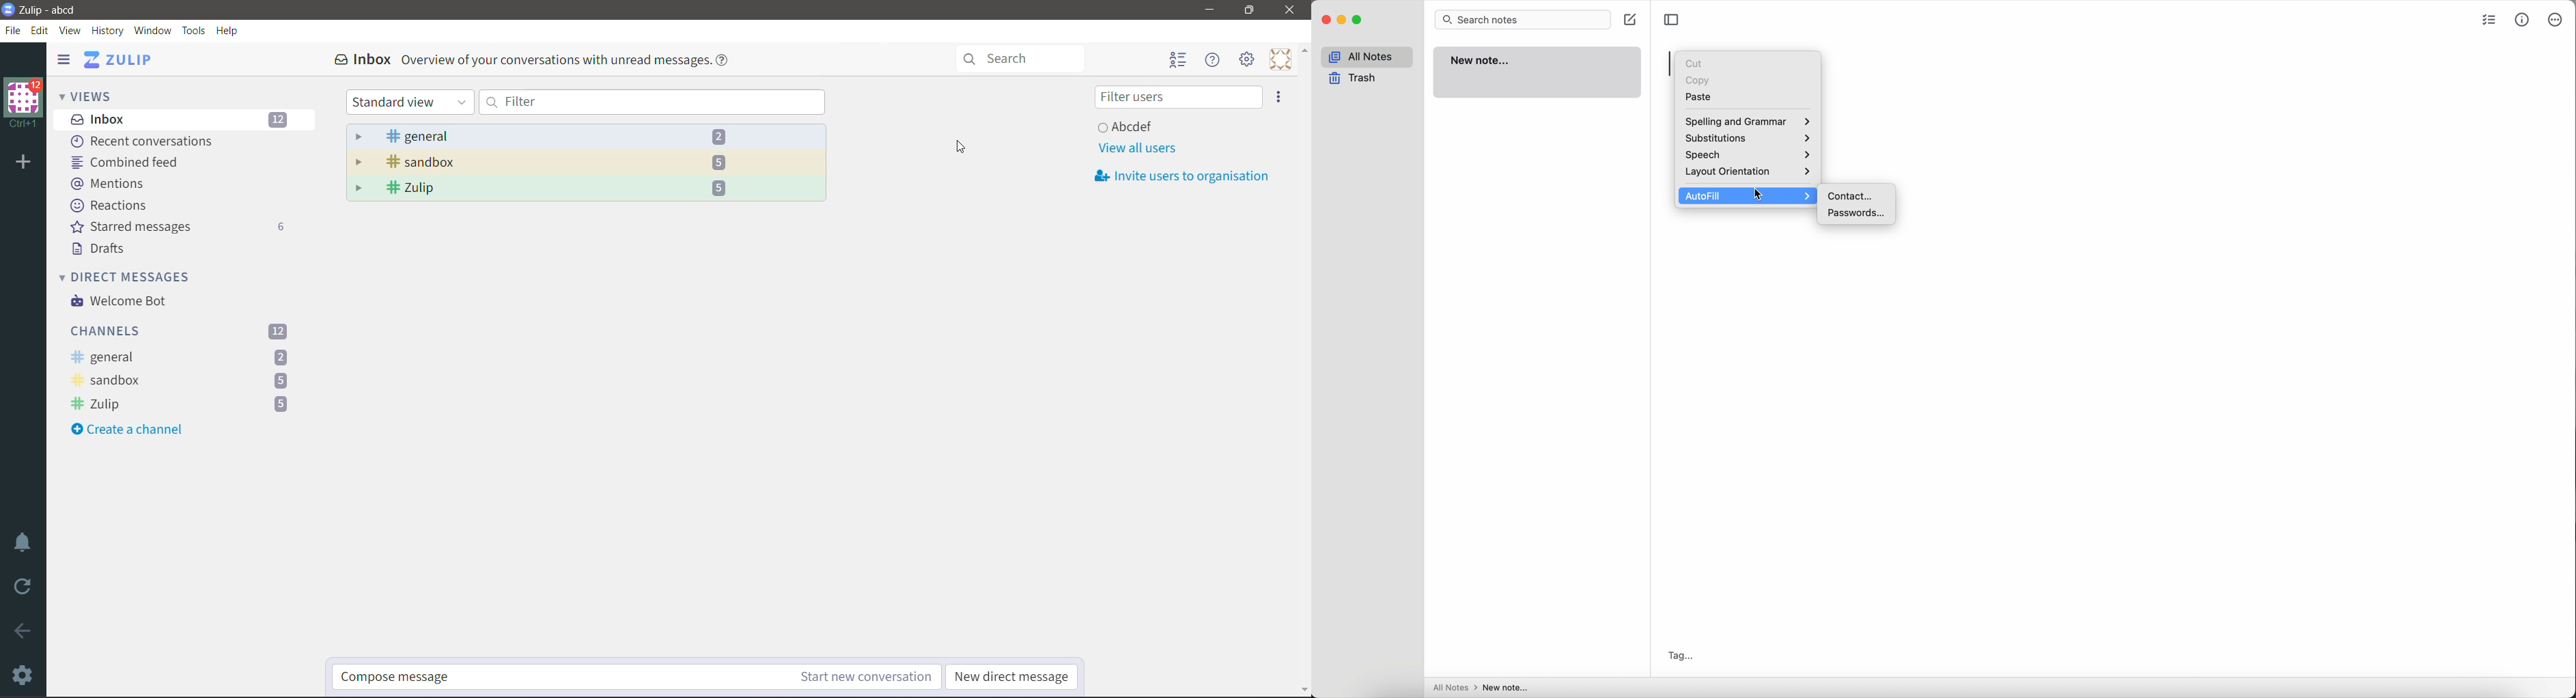  I want to click on Add Organization, so click(24, 163).